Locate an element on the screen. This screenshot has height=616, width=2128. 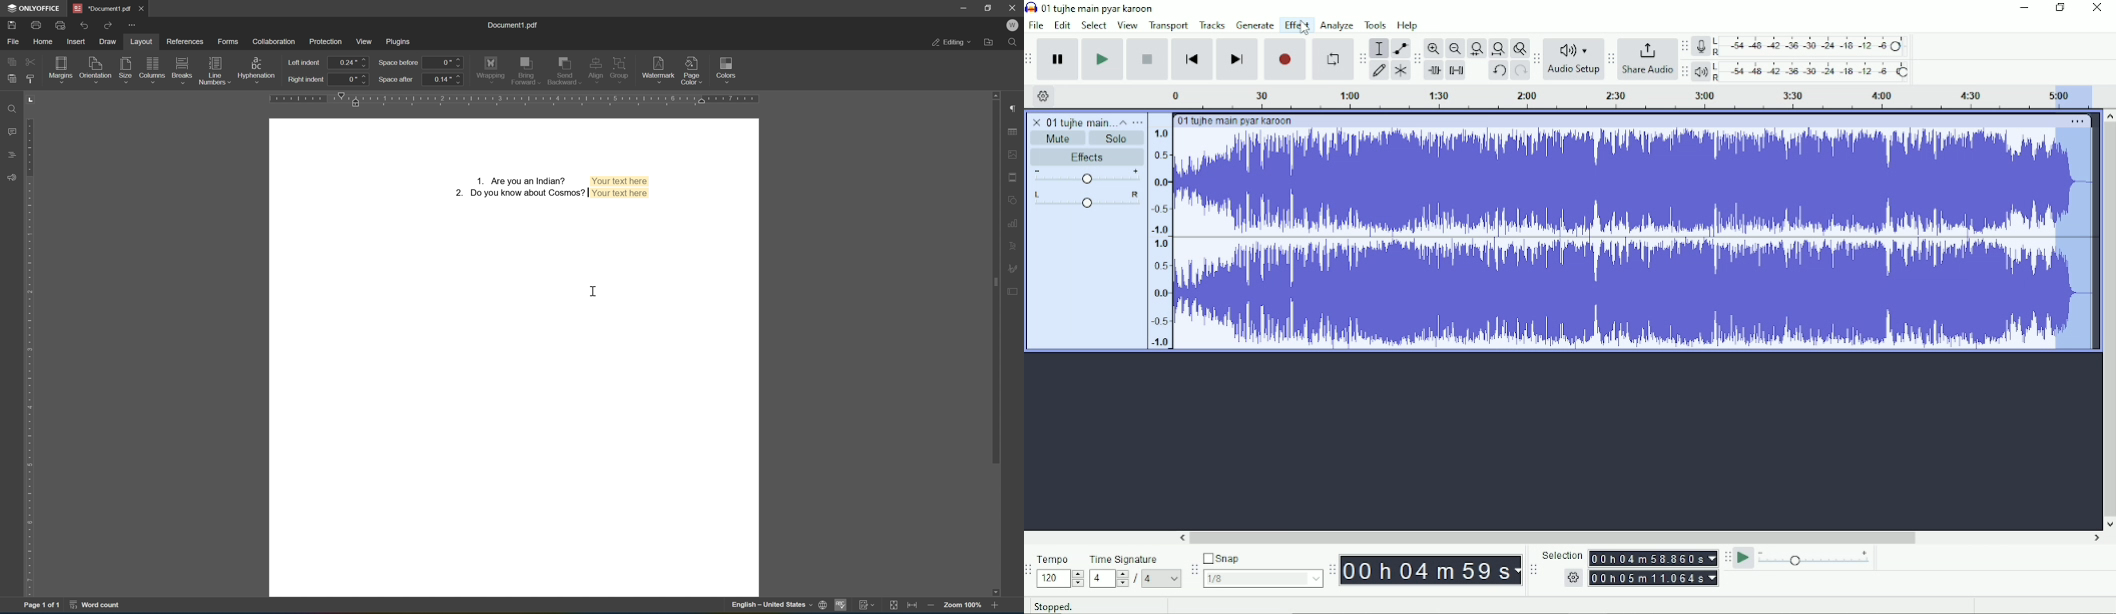
right indent is located at coordinates (307, 80).